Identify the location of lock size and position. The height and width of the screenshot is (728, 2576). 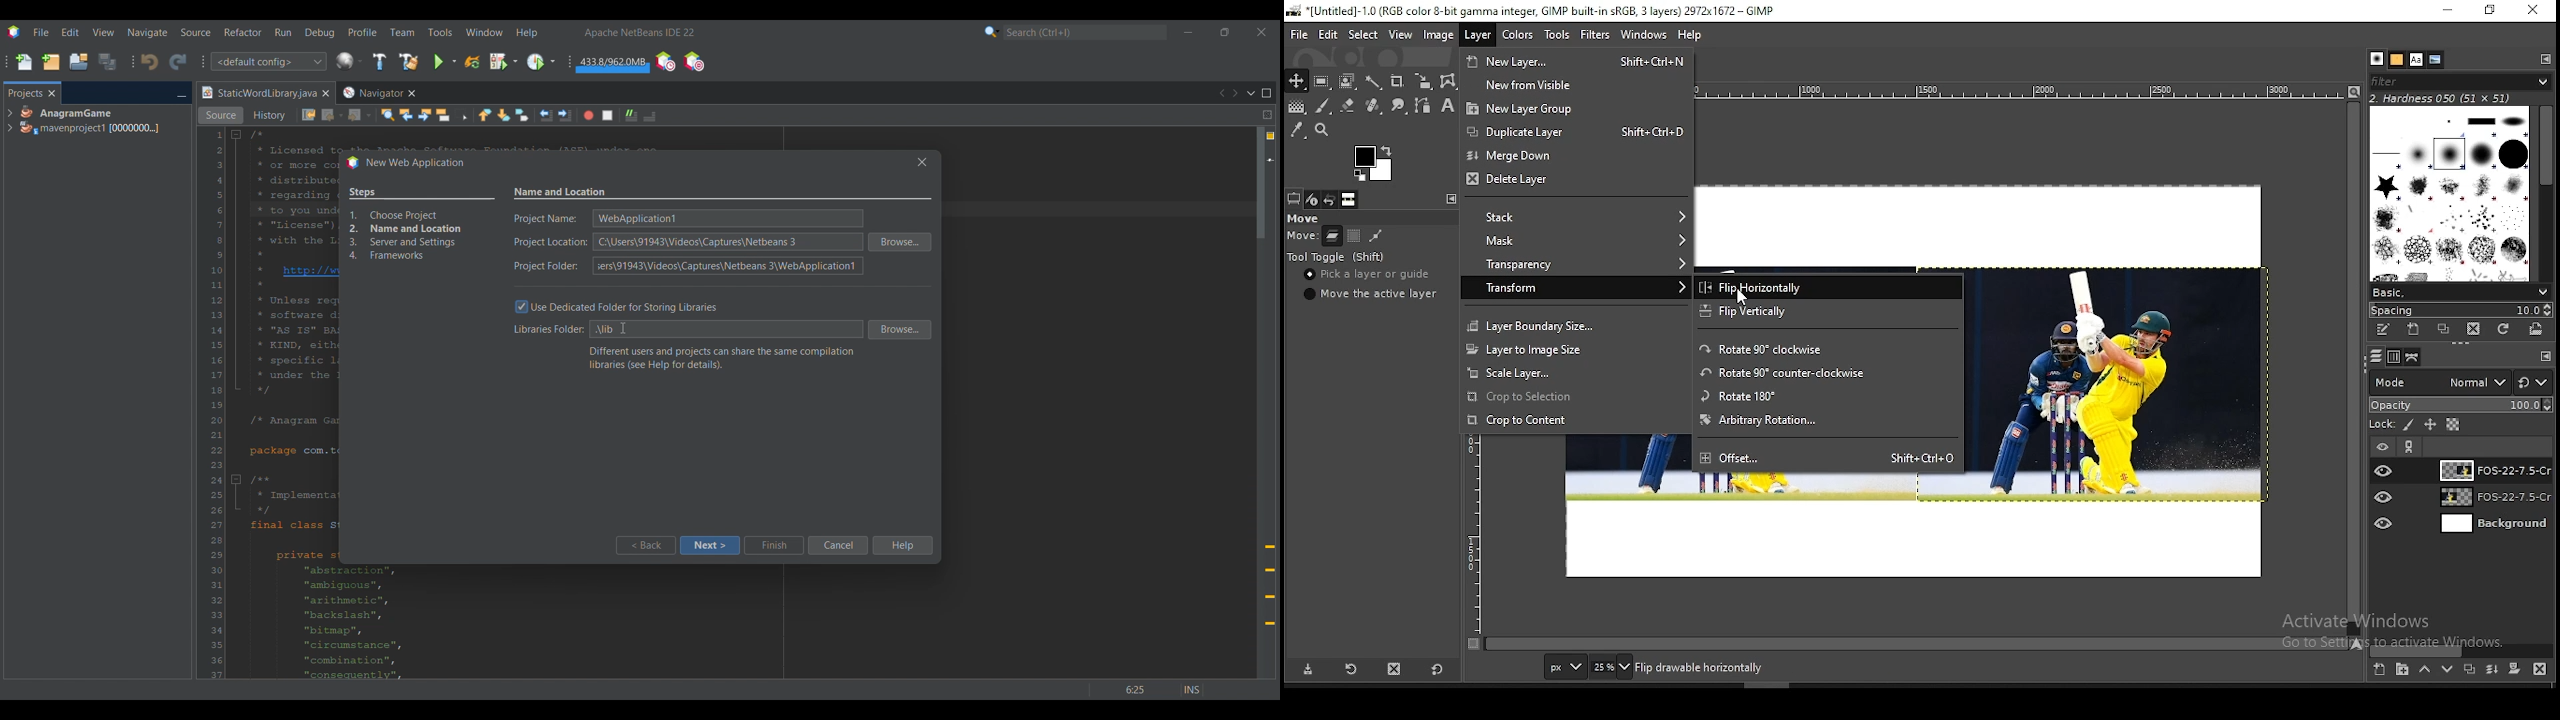
(2431, 426).